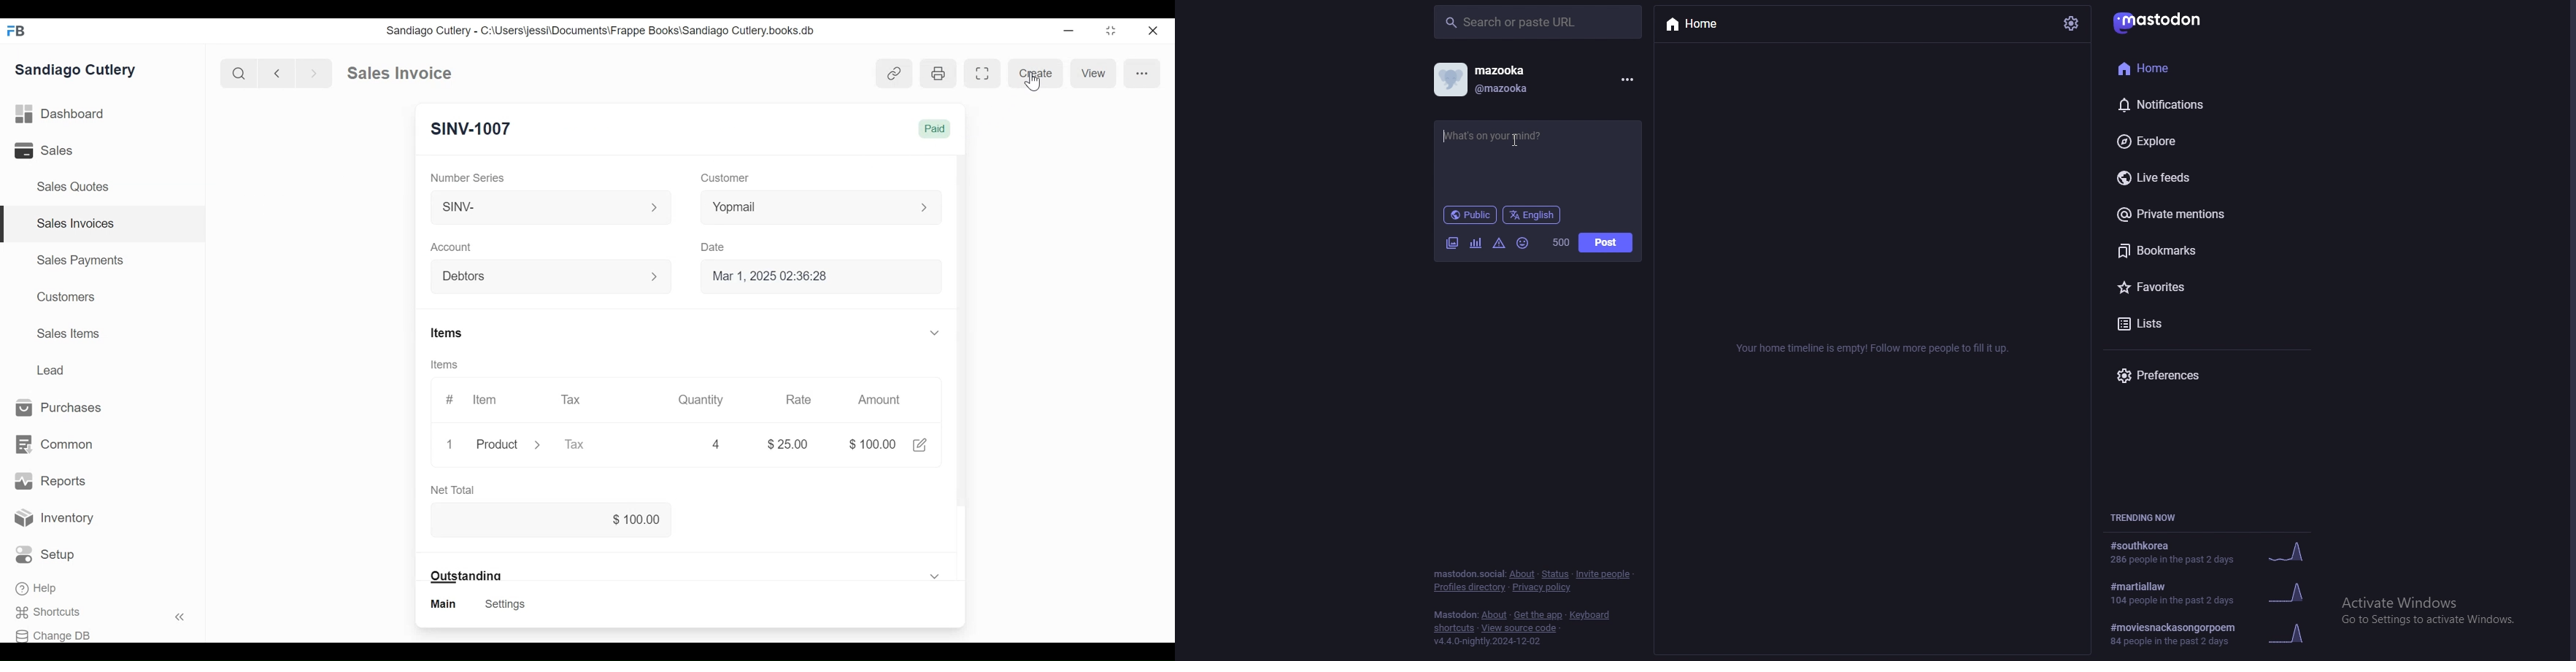 The height and width of the screenshot is (672, 2576). I want to click on Quantity, so click(700, 400).